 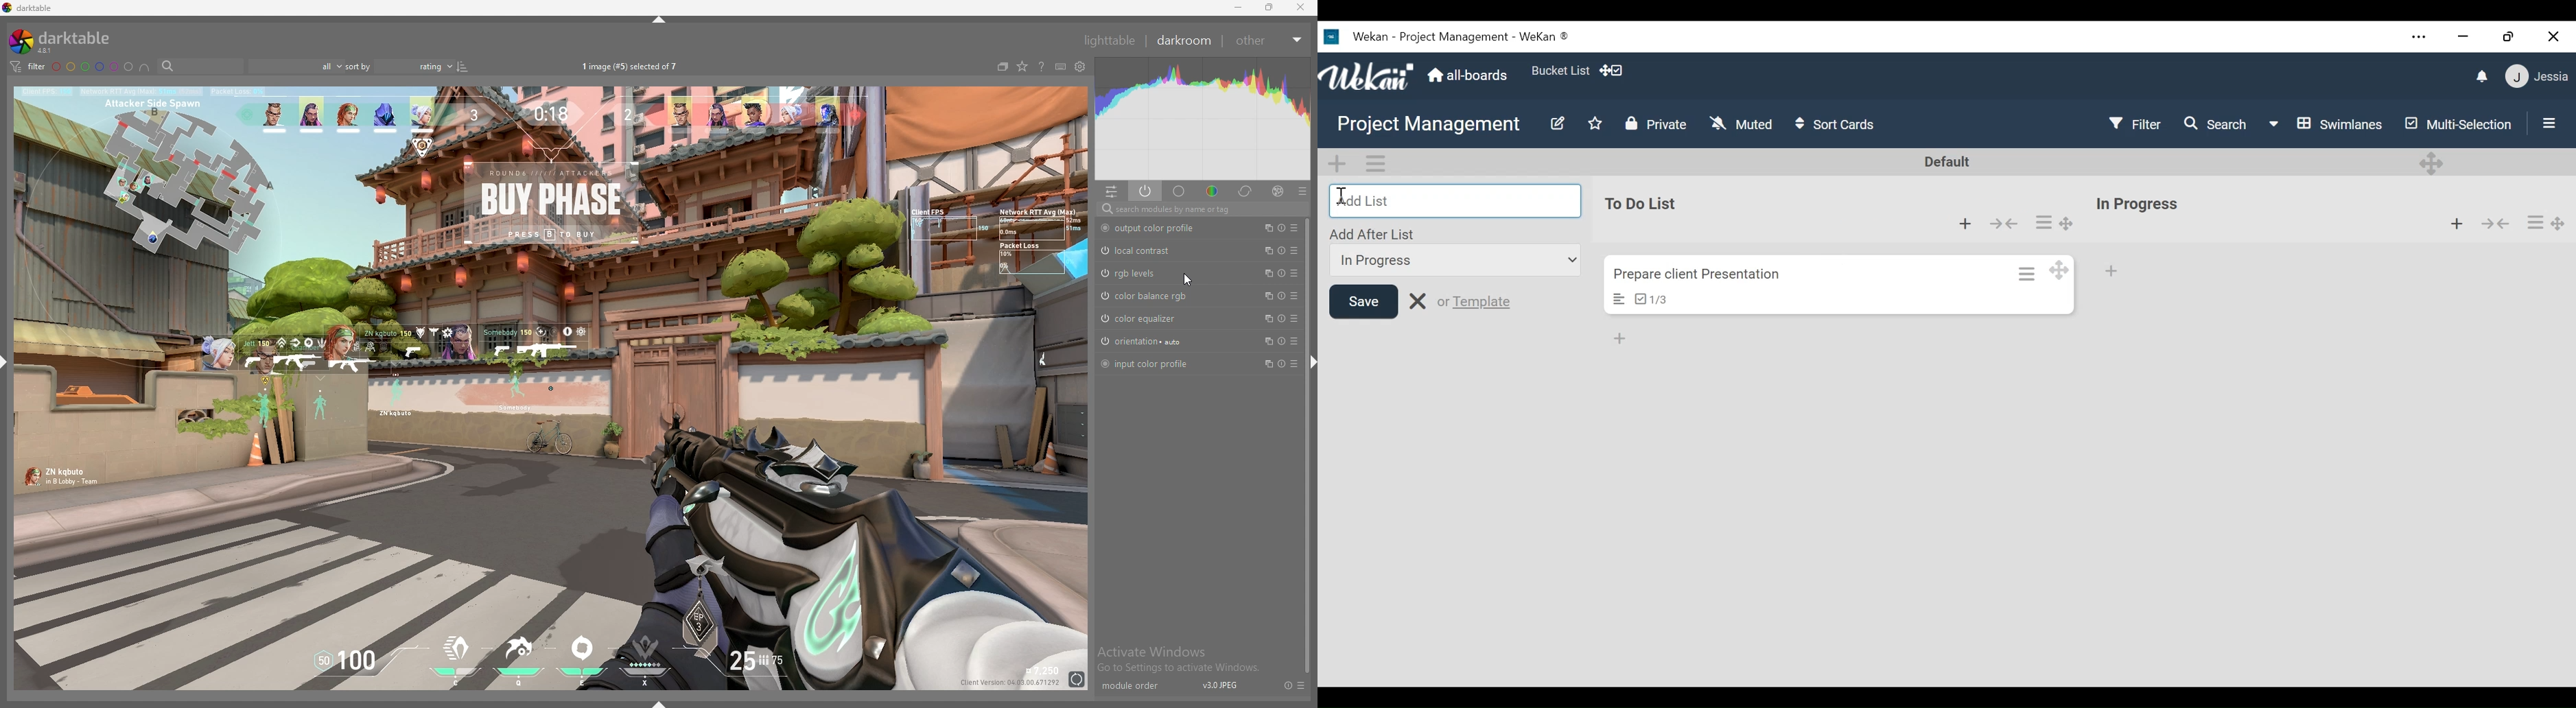 I want to click on reset, so click(x=1282, y=364).